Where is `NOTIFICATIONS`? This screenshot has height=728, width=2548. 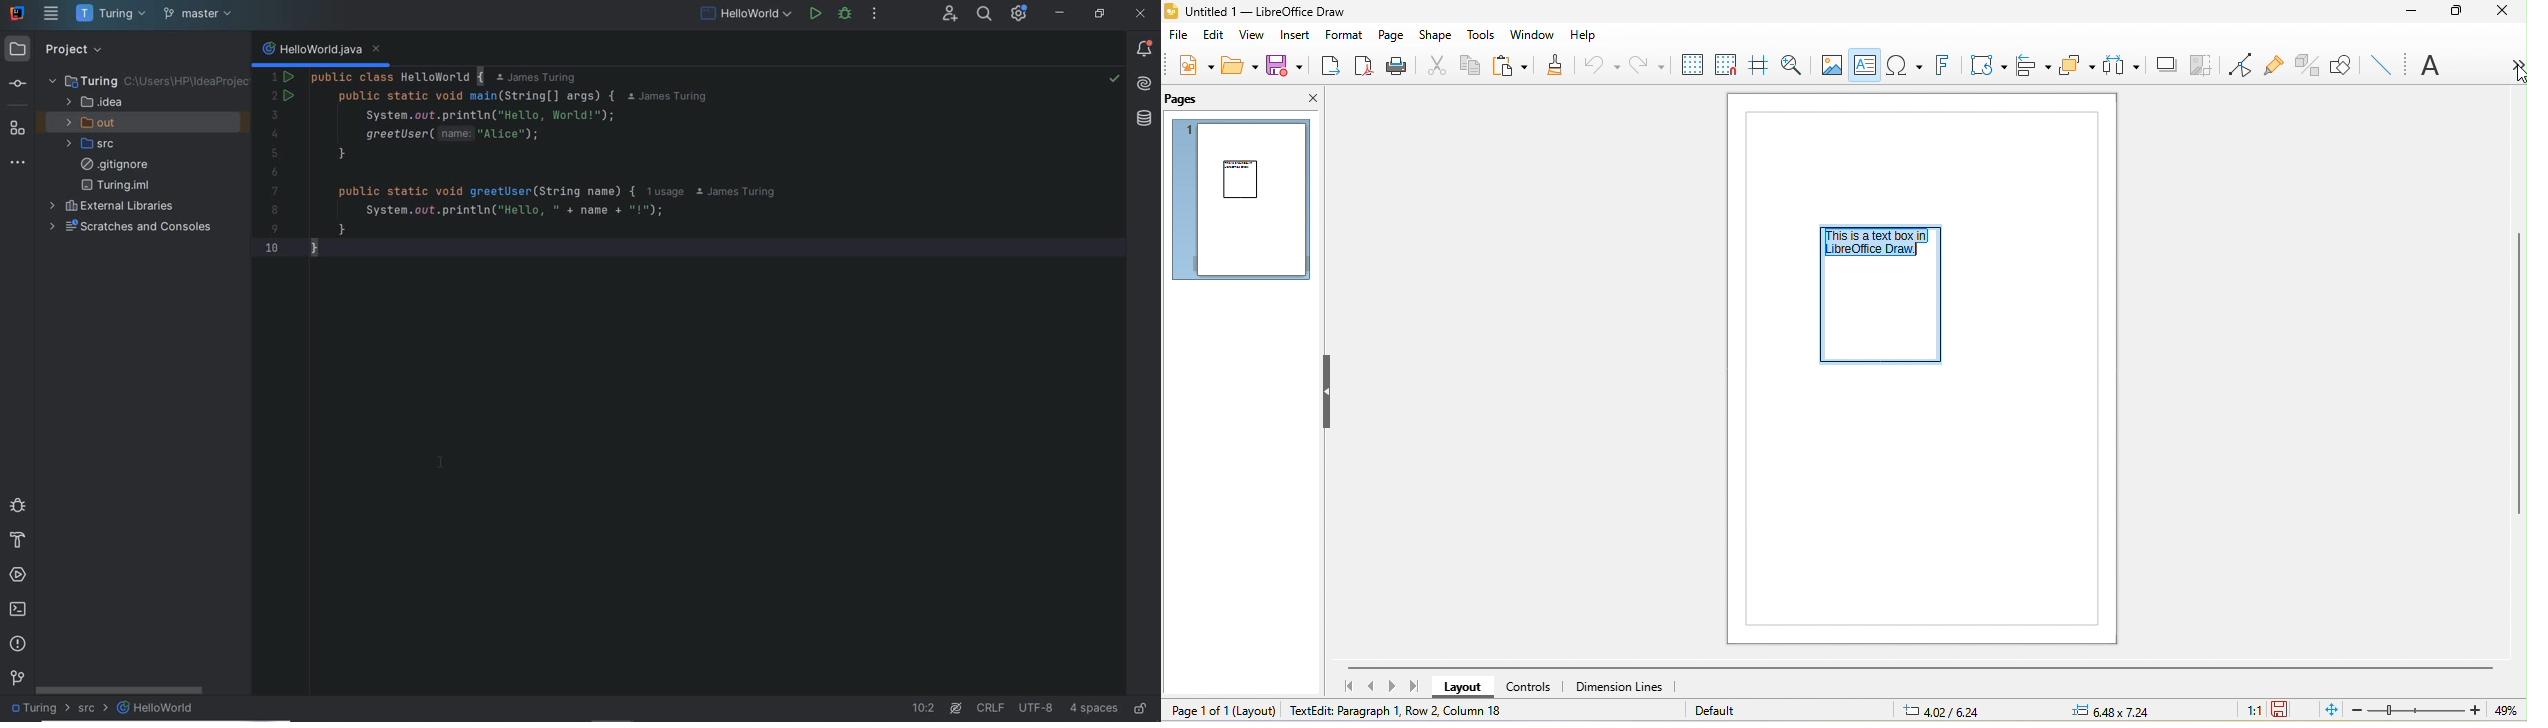 NOTIFICATIONS is located at coordinates (1145, 50).